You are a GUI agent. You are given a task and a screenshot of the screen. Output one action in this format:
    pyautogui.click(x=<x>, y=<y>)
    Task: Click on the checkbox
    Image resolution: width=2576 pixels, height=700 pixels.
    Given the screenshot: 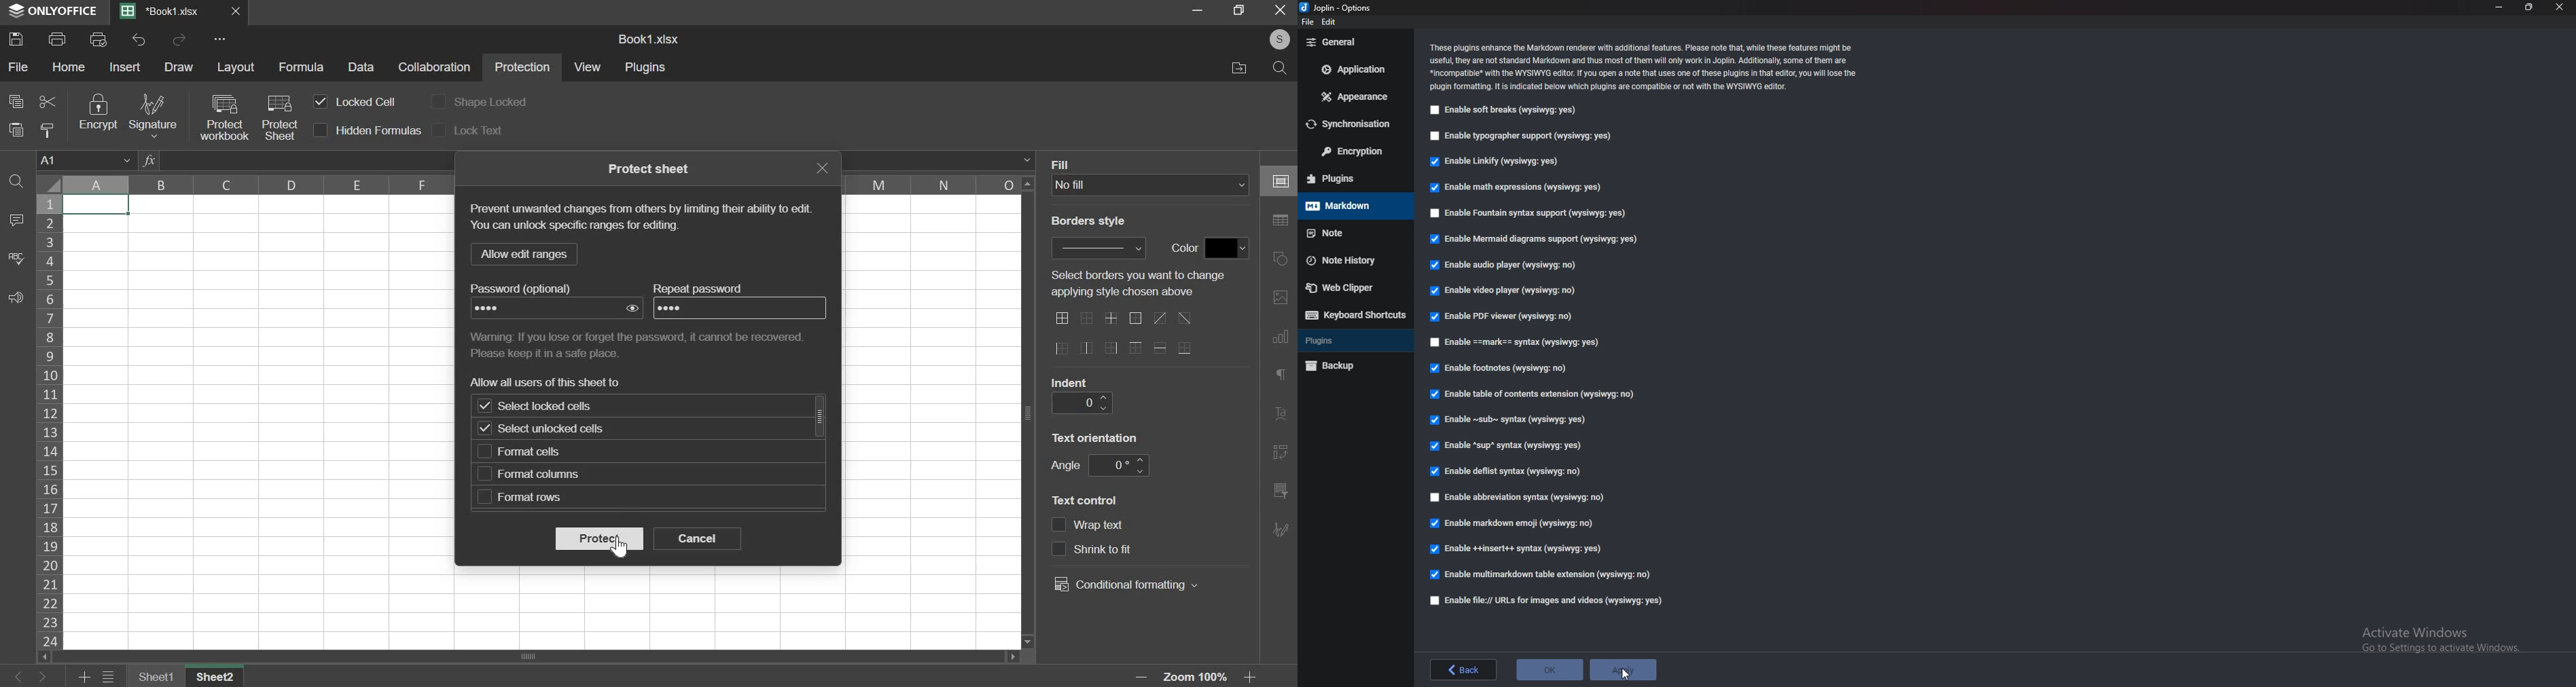 What is the action you would take?
    pyautogui.click(x=441, y=129)
    